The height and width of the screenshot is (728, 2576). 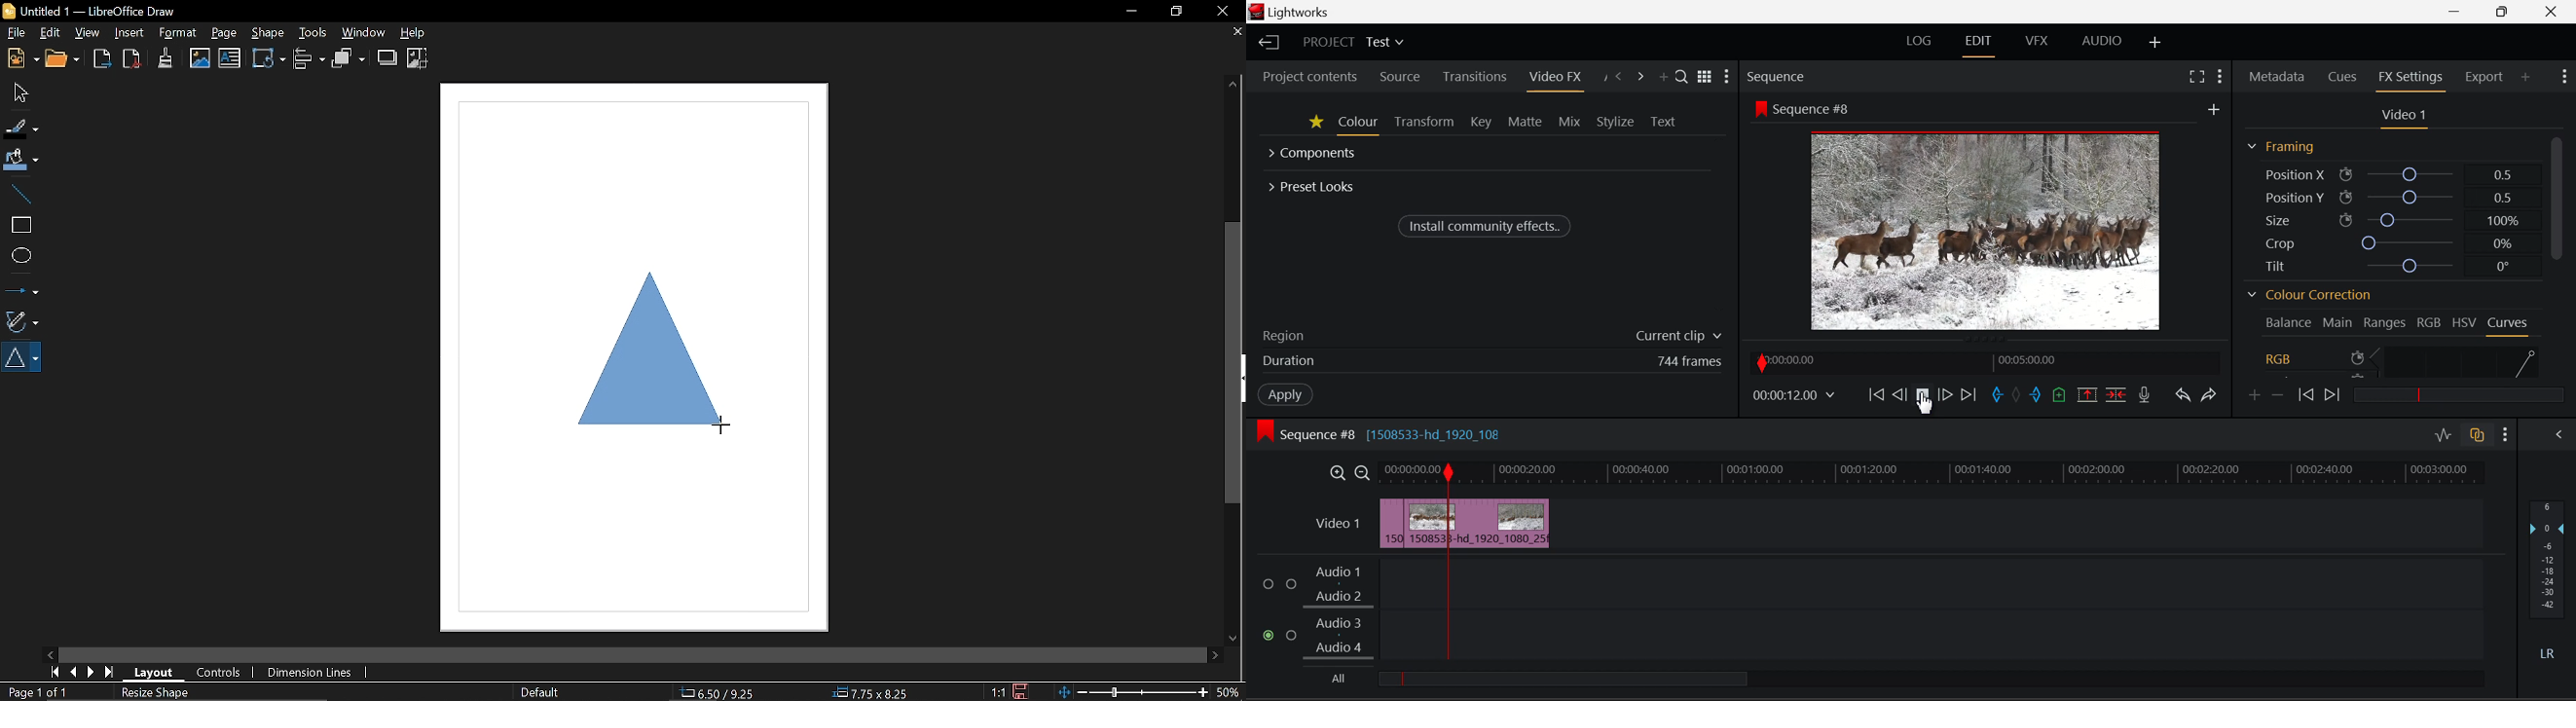 What do you see at coordinates (19, 256) in the screenshot?
I see `Ellipse` at bounding box center [19, 256].